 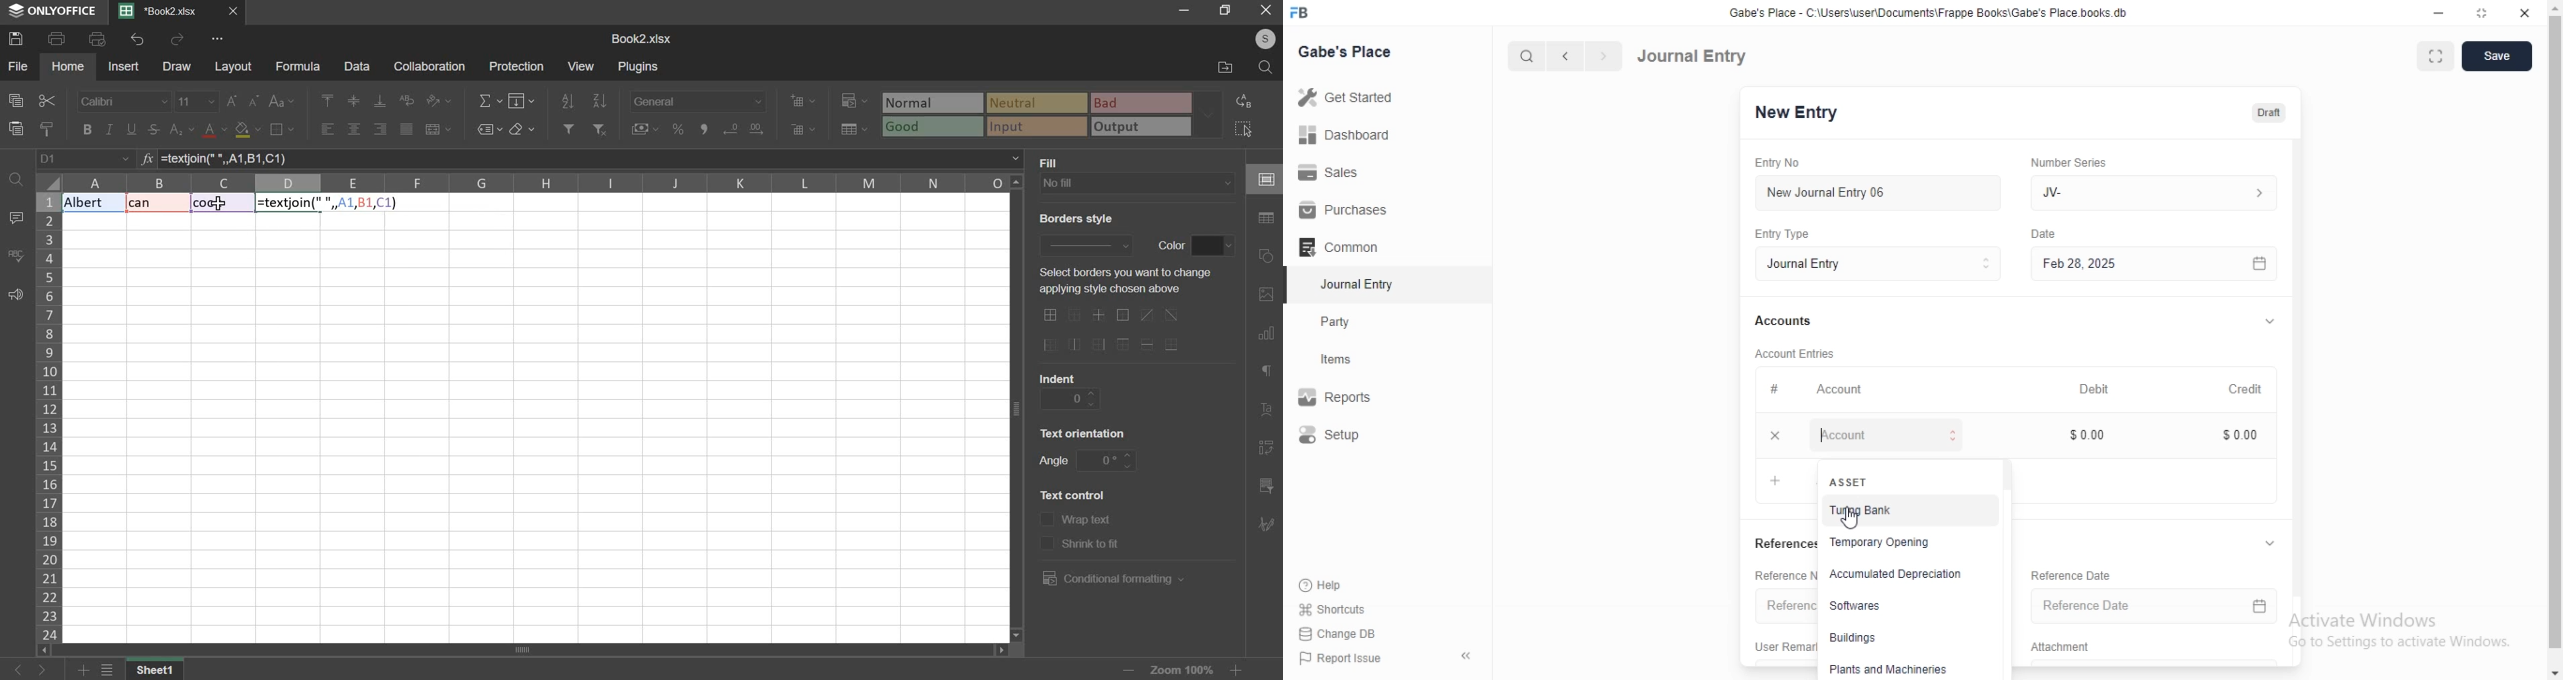 I want to click on restore down, so click(x=2483, y=13).